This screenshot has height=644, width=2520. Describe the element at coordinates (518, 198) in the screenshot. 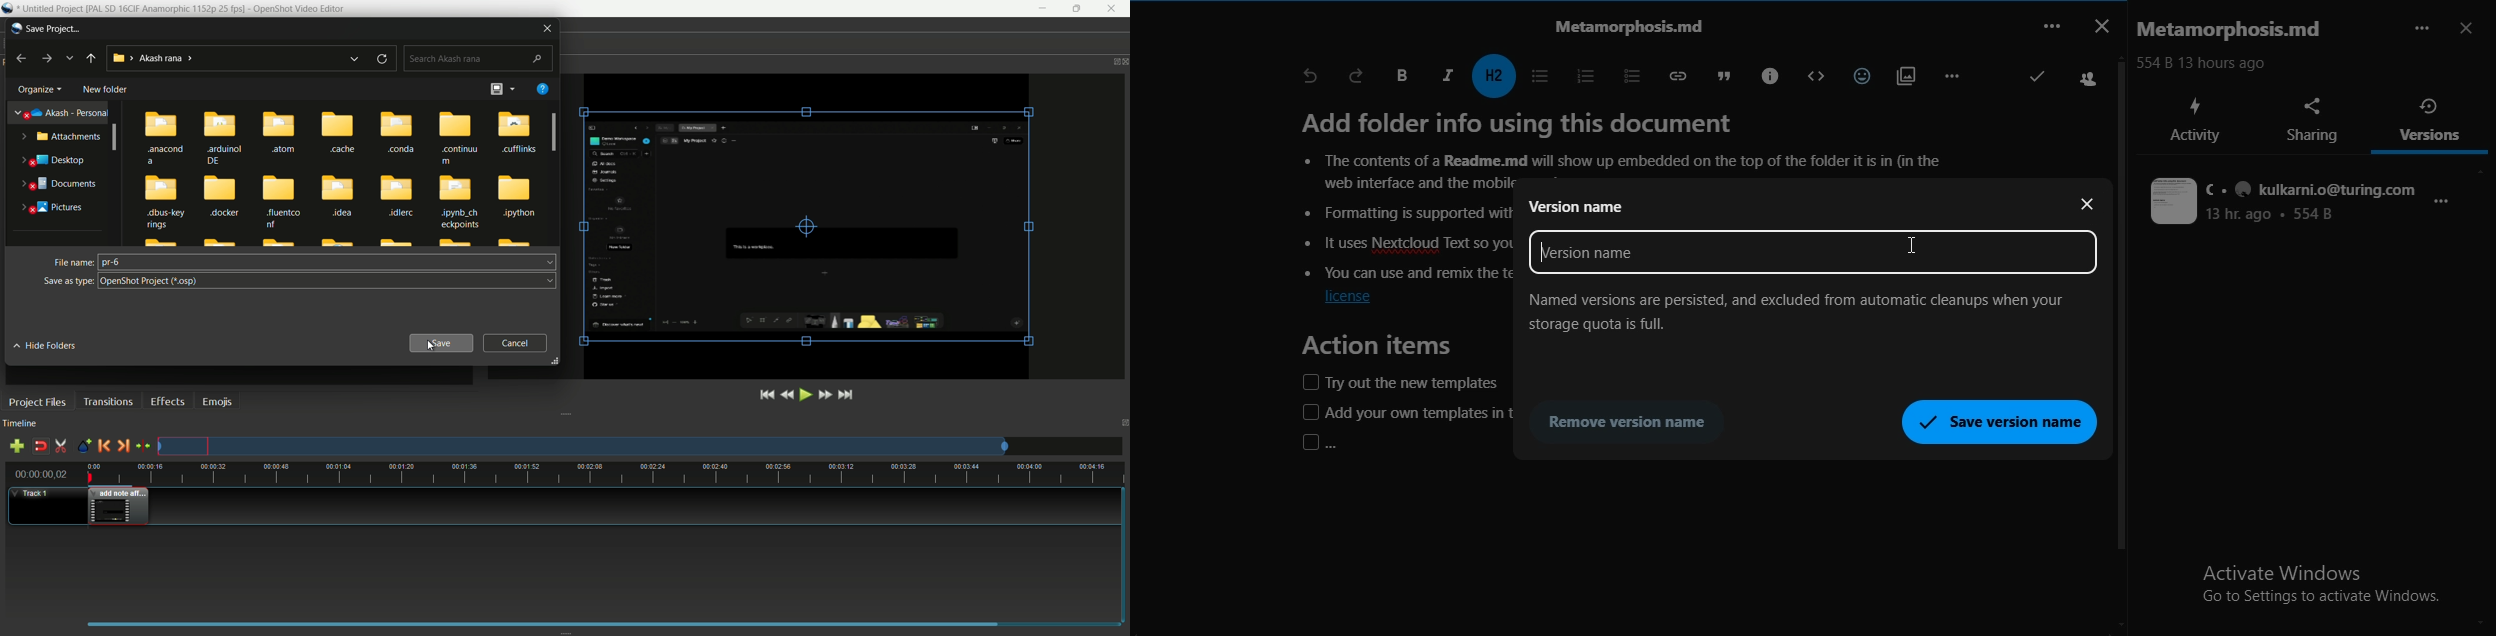

I see `Jpython` at that location.